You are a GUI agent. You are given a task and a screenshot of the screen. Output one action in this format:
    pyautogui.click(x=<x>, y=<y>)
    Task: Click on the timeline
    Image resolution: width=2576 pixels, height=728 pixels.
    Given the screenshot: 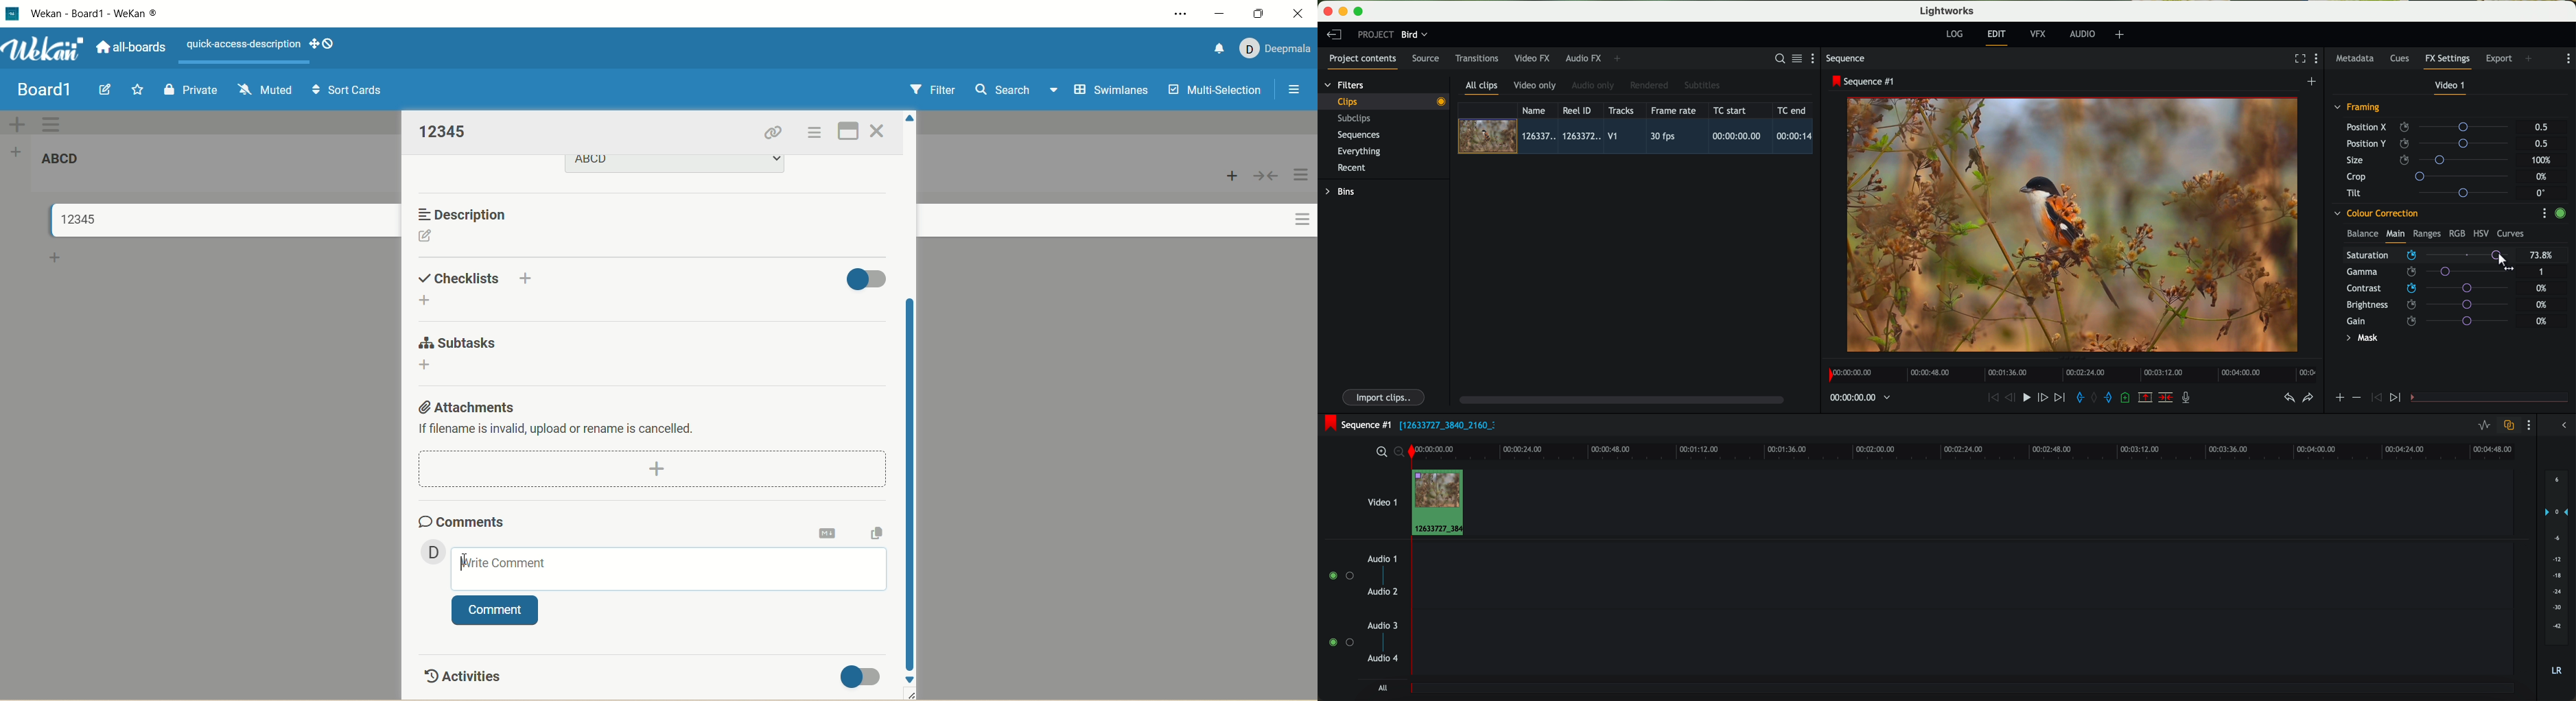 What is the action you would take?
    pyautogui.click(x=1855, y=398)
    